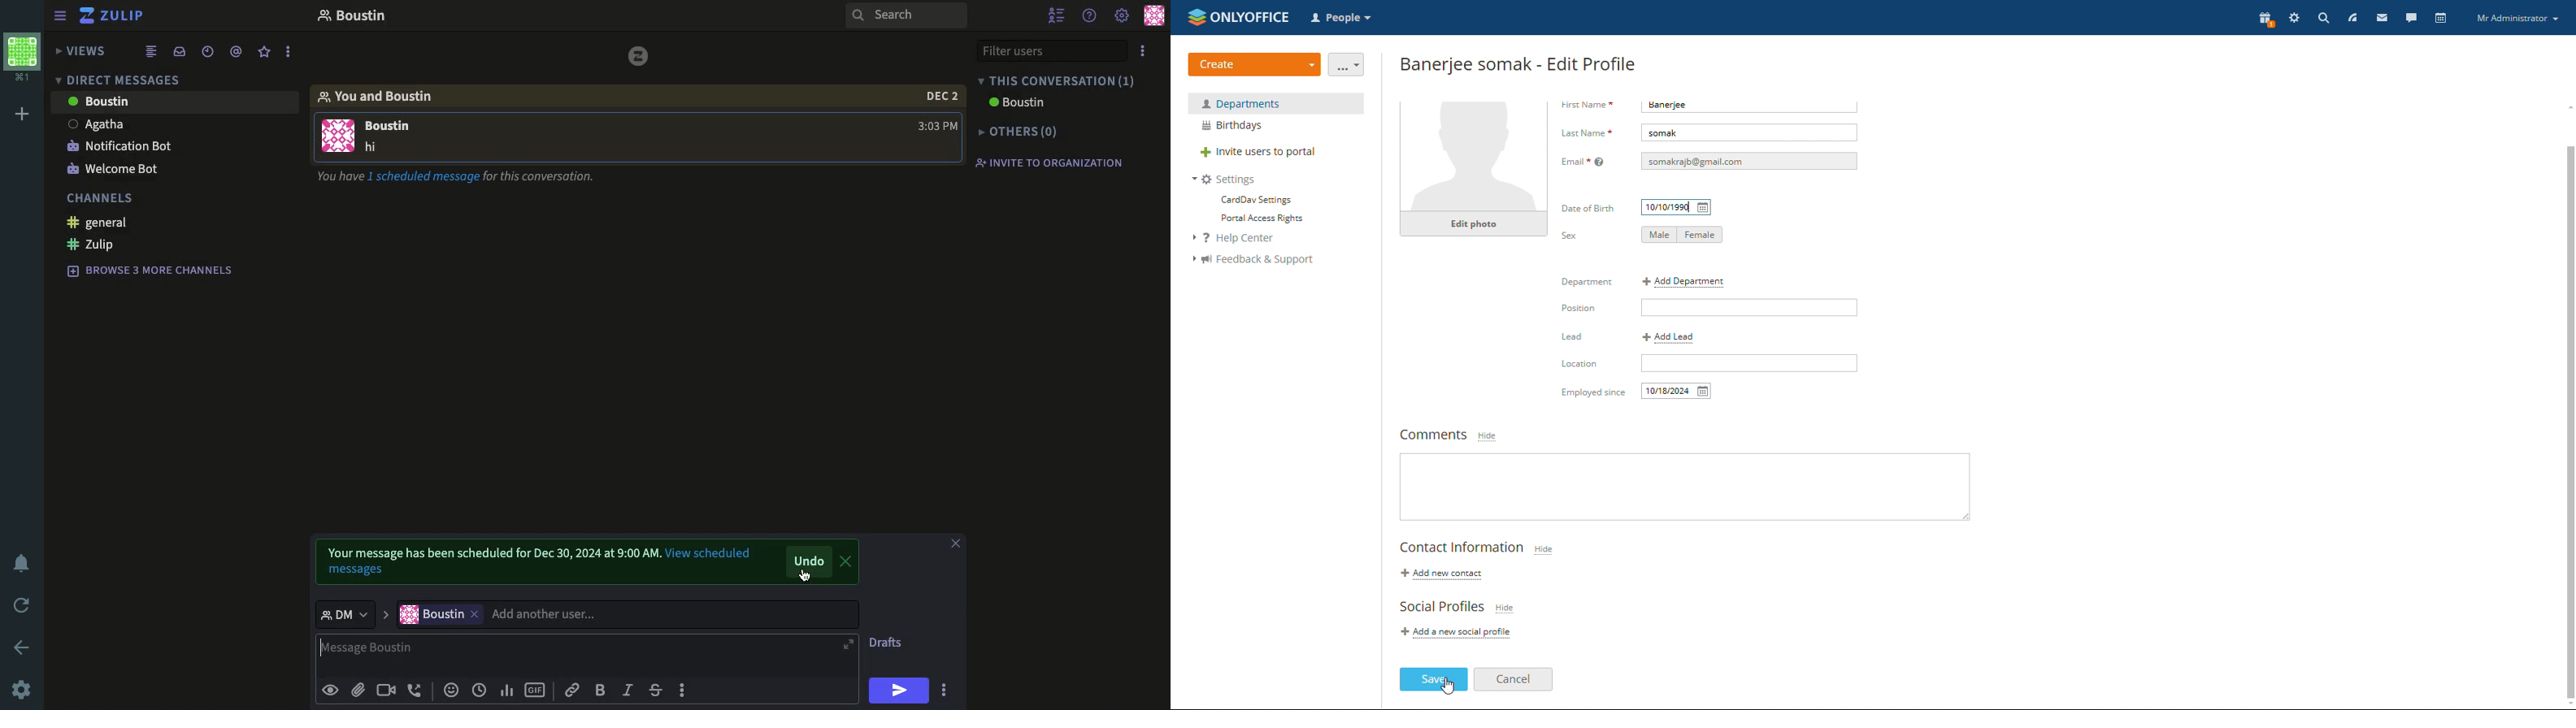 This screenshot has height=728, width=2576. What do you see at coordinates (151, 271) in the screenshot?
I see `browse 3 more channels` at bounding box center [151, 271].